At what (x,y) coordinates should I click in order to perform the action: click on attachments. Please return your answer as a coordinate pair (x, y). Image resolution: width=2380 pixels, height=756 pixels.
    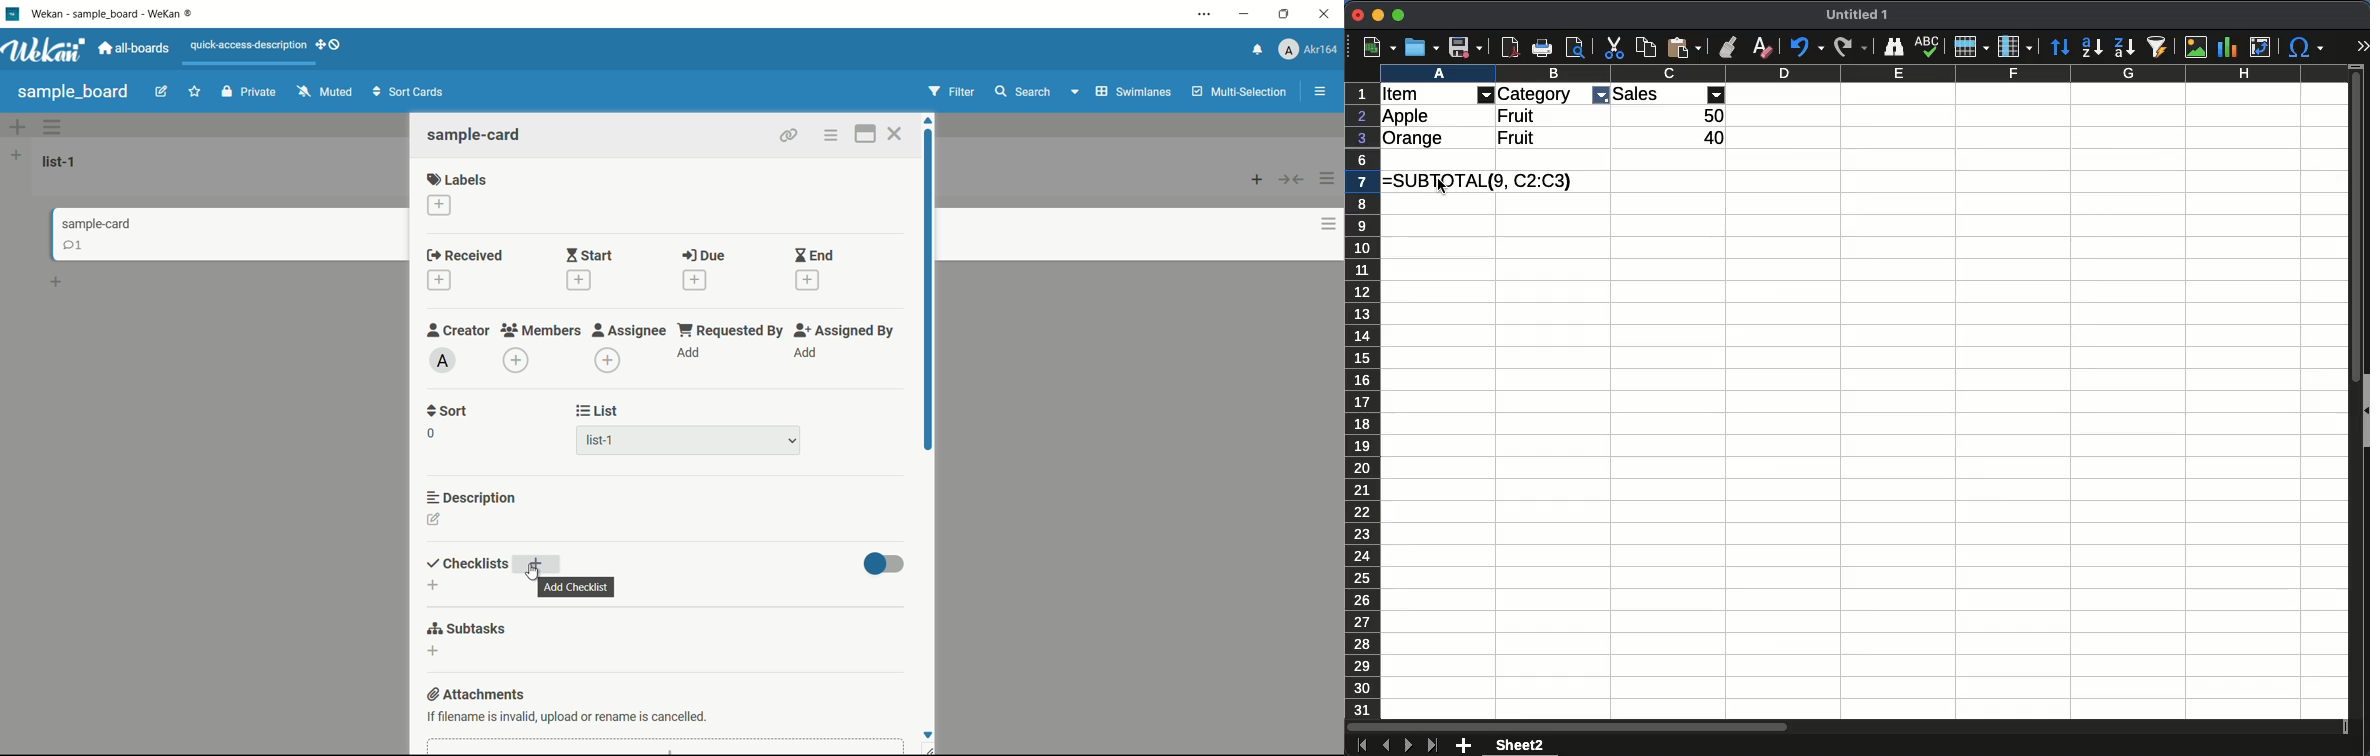
    Looking at the image, I should click on (477, 693).